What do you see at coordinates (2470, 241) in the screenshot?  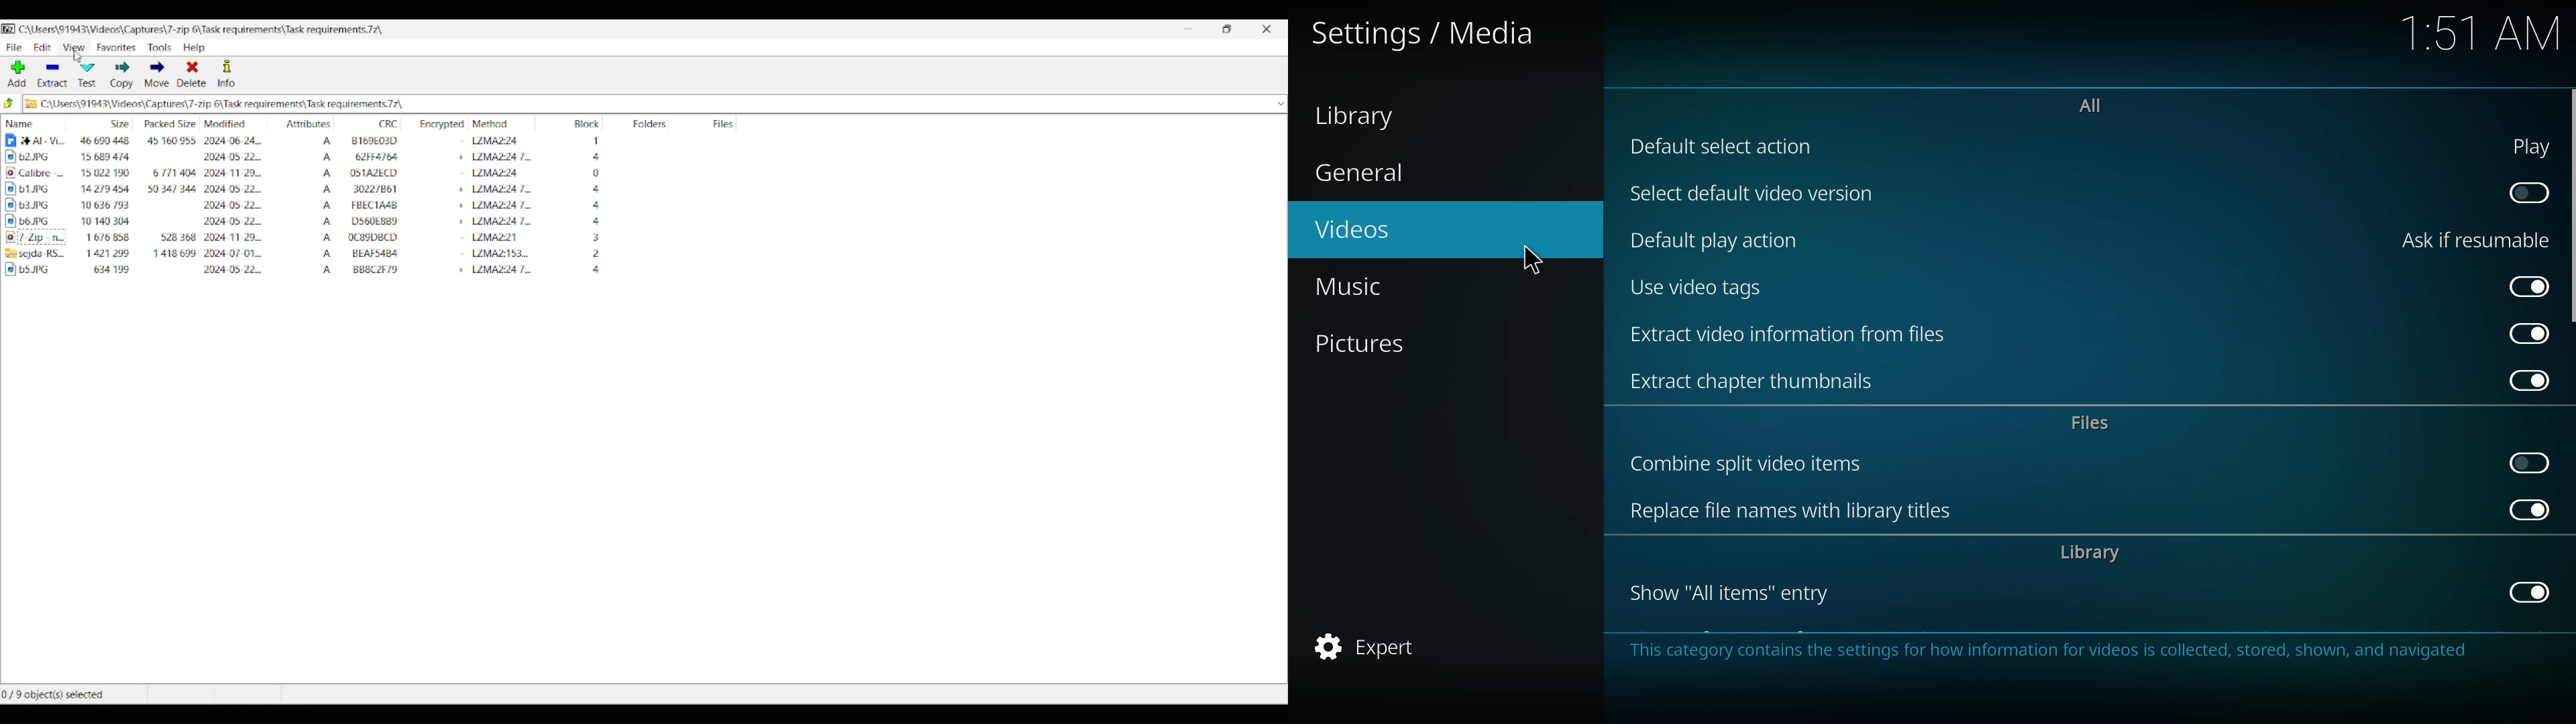 I see `ask` at bounding box center [2470, 241].